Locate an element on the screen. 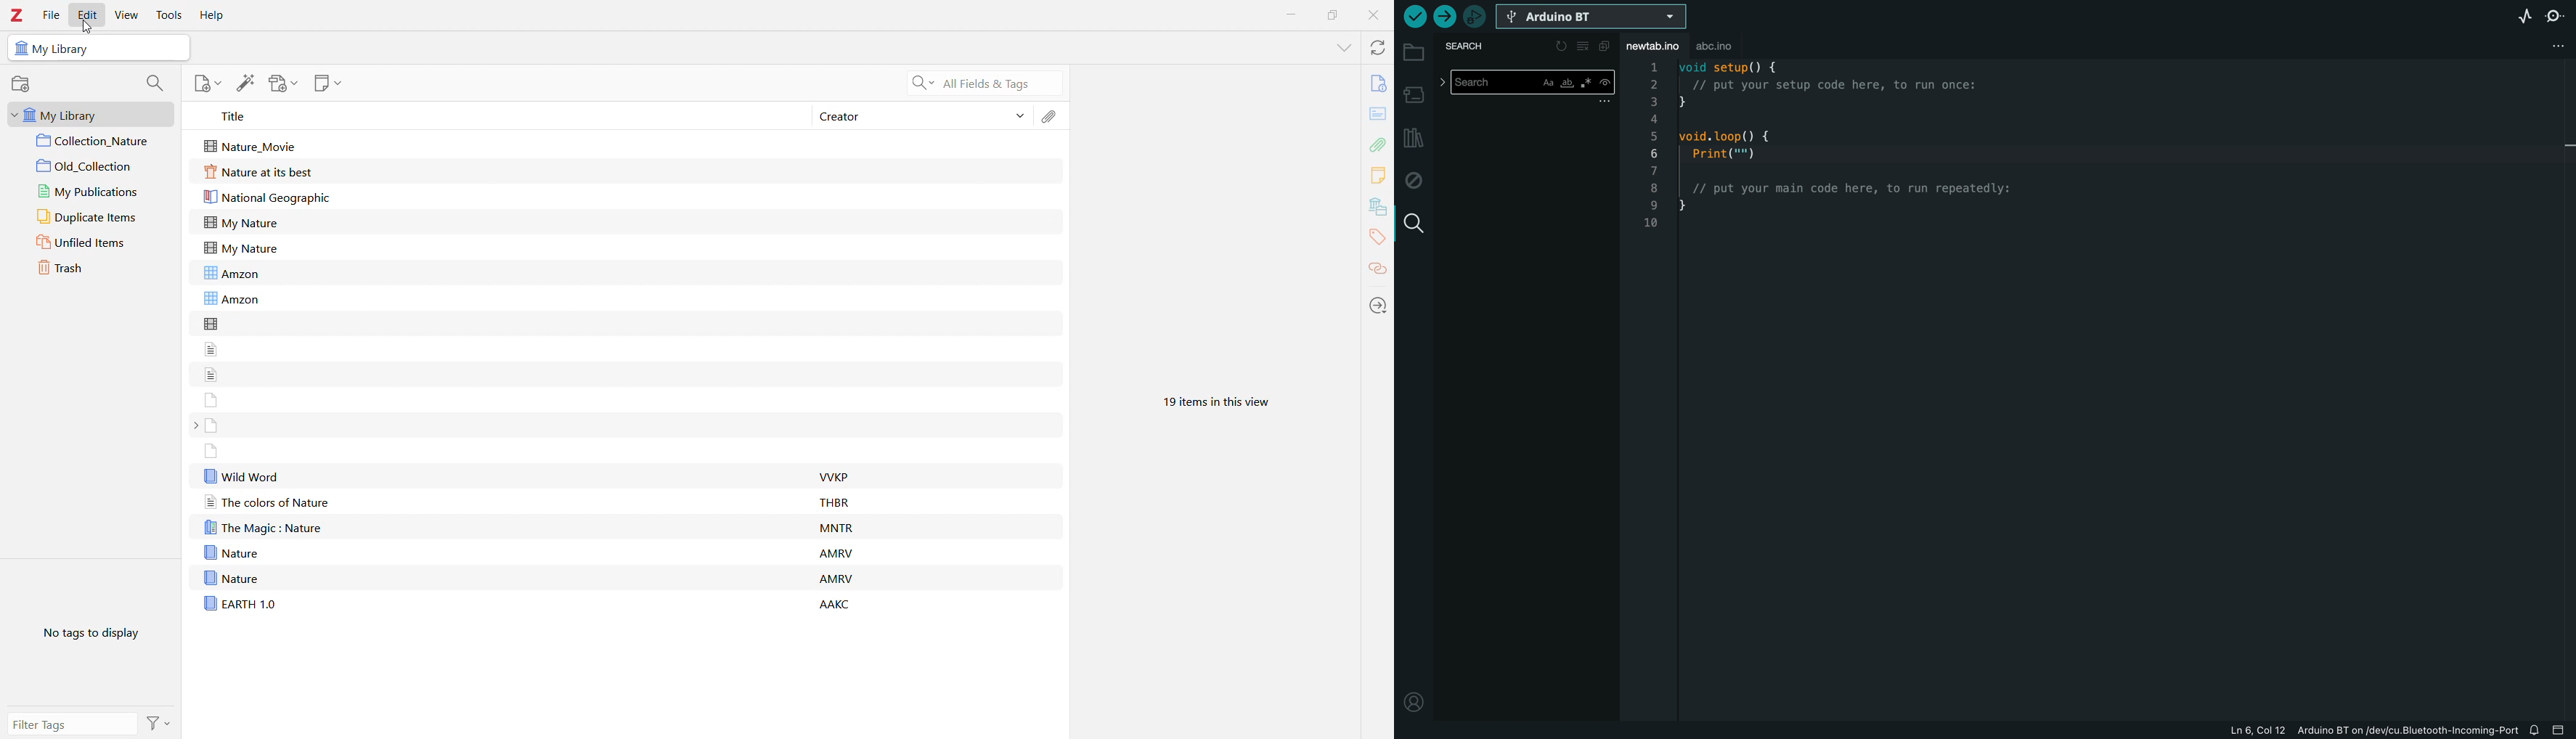 The height and width of the screenshot is (756, 2576). Collection 1 is located at coordinates (97, 142).